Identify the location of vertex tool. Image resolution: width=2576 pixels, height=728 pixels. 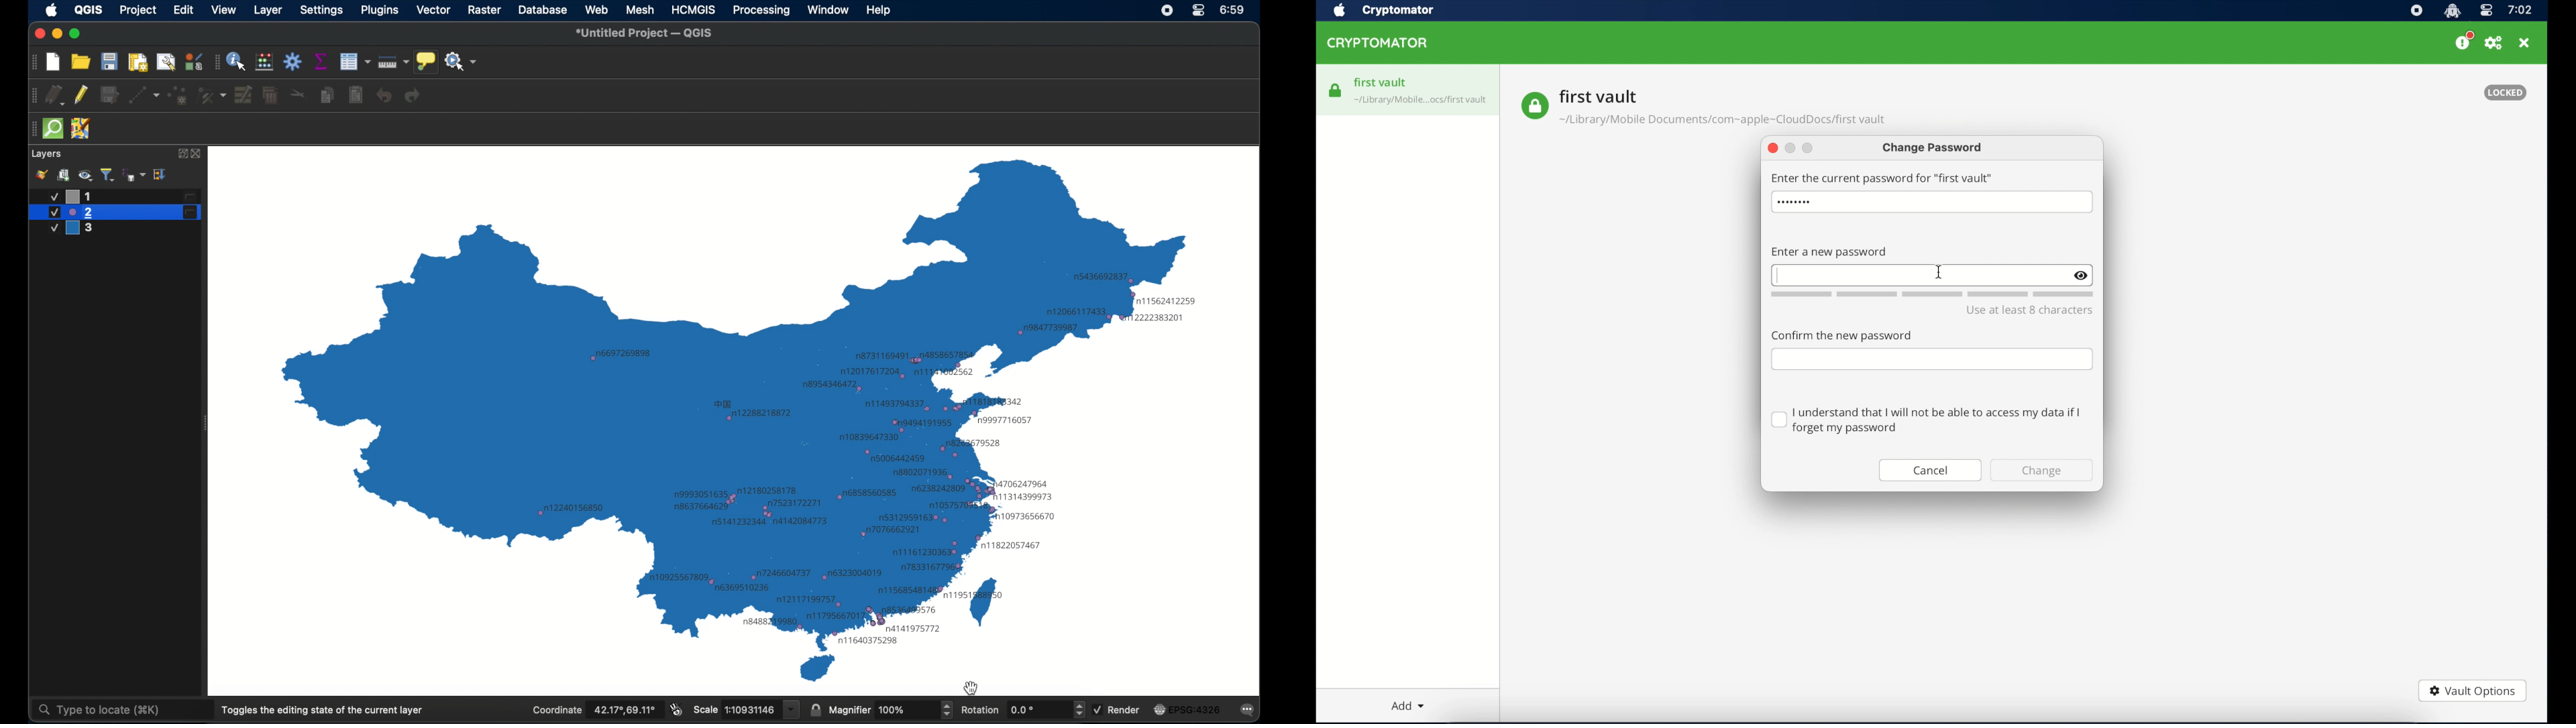
(213, 95).